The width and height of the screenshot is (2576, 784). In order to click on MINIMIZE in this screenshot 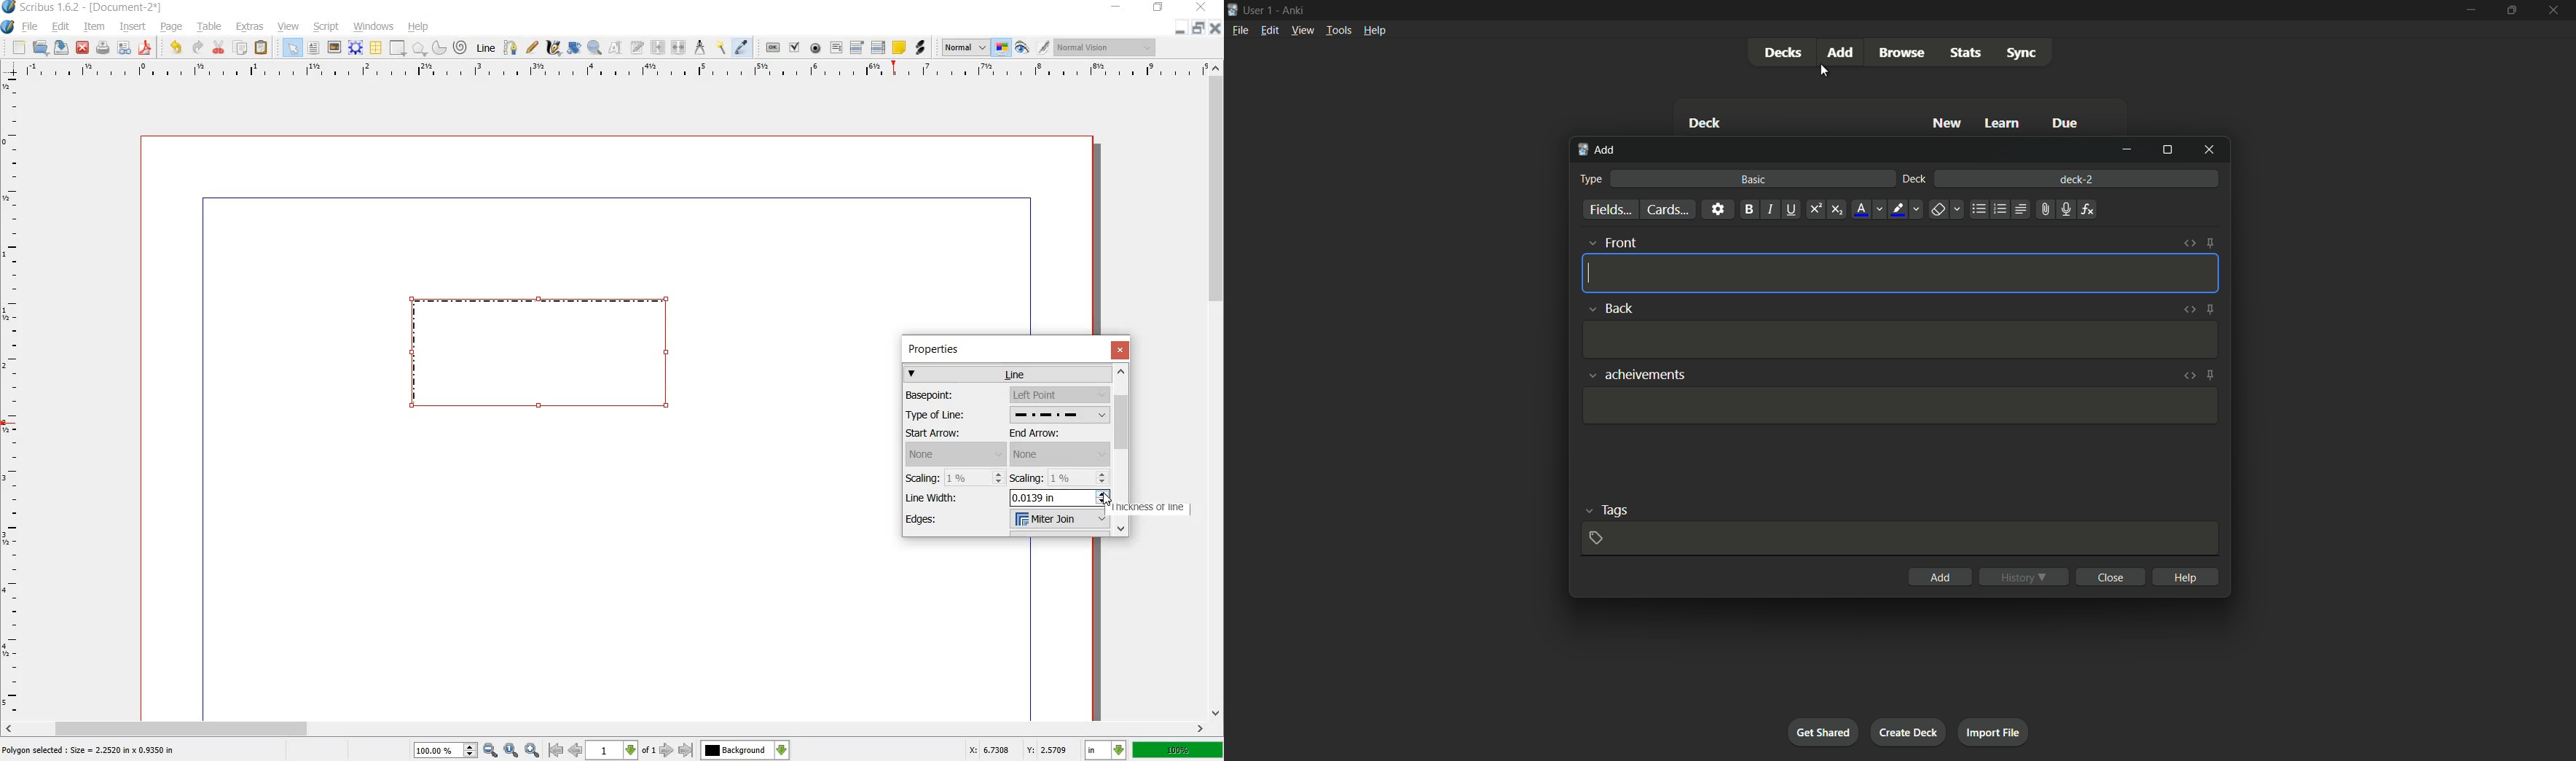, I will do `click(1115, 7)`.